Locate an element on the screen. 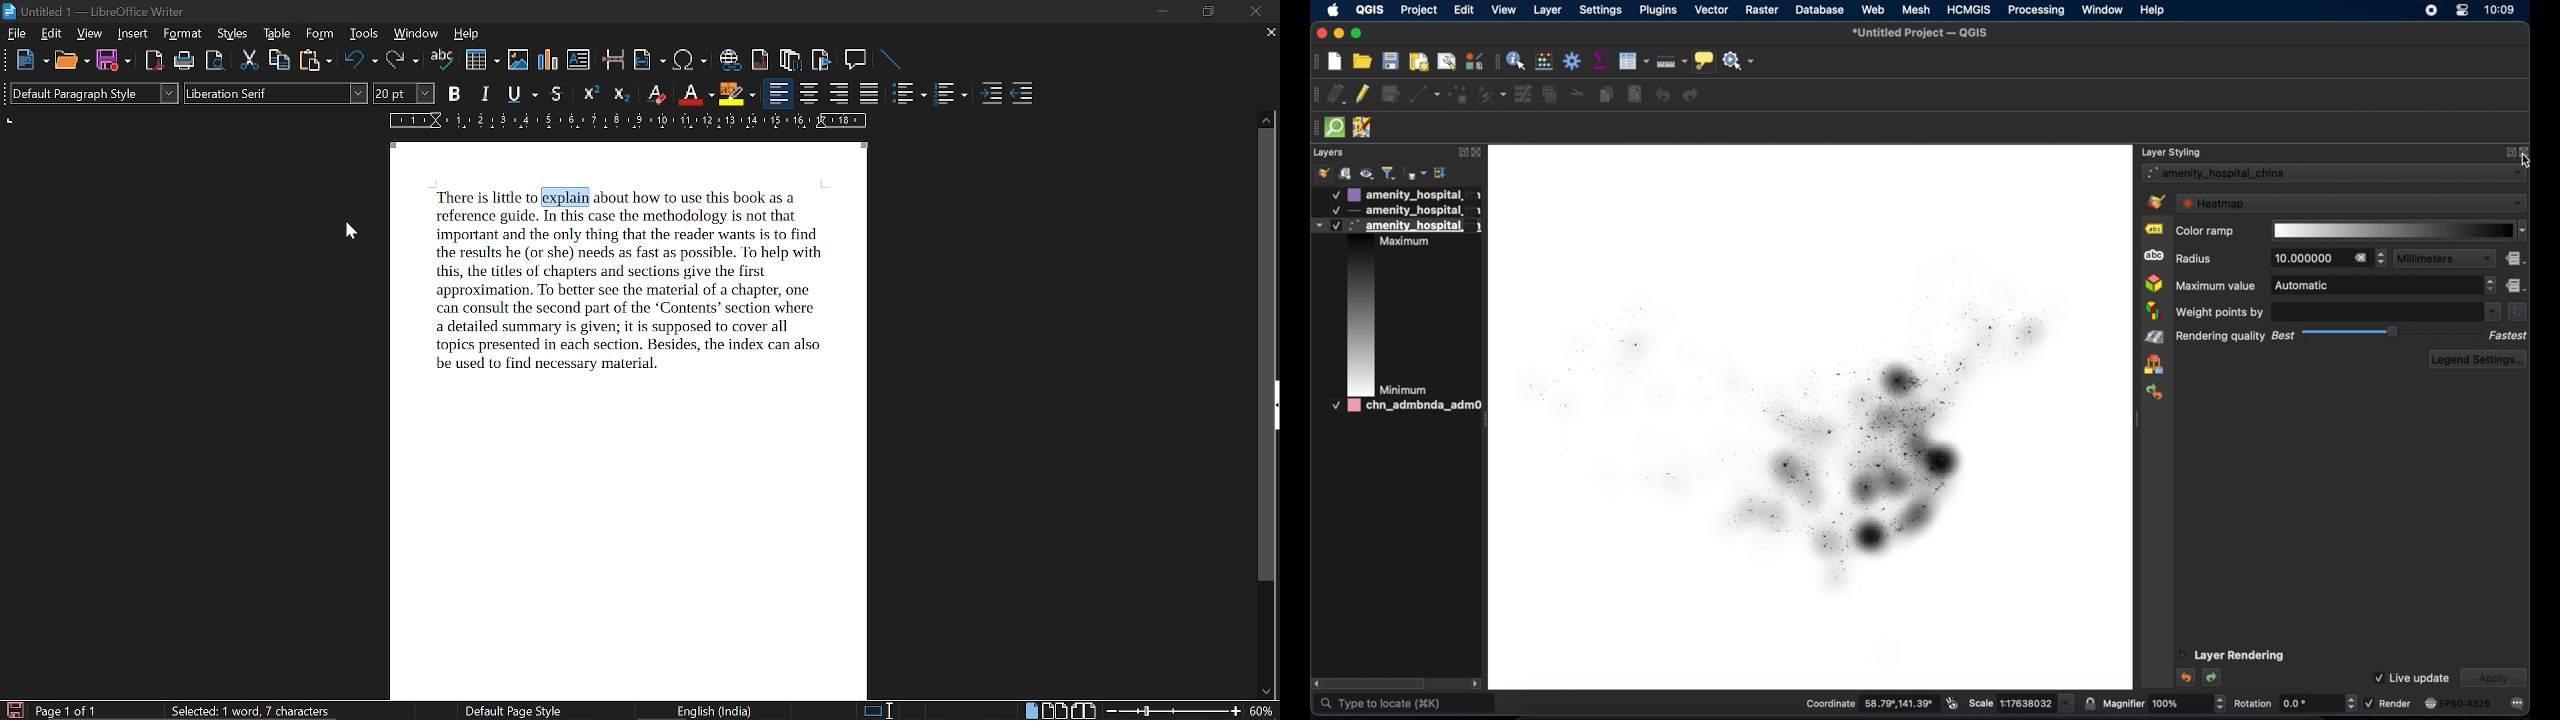 The image size is (2576, 728). export as pdf is located at coordinates (156, 61).